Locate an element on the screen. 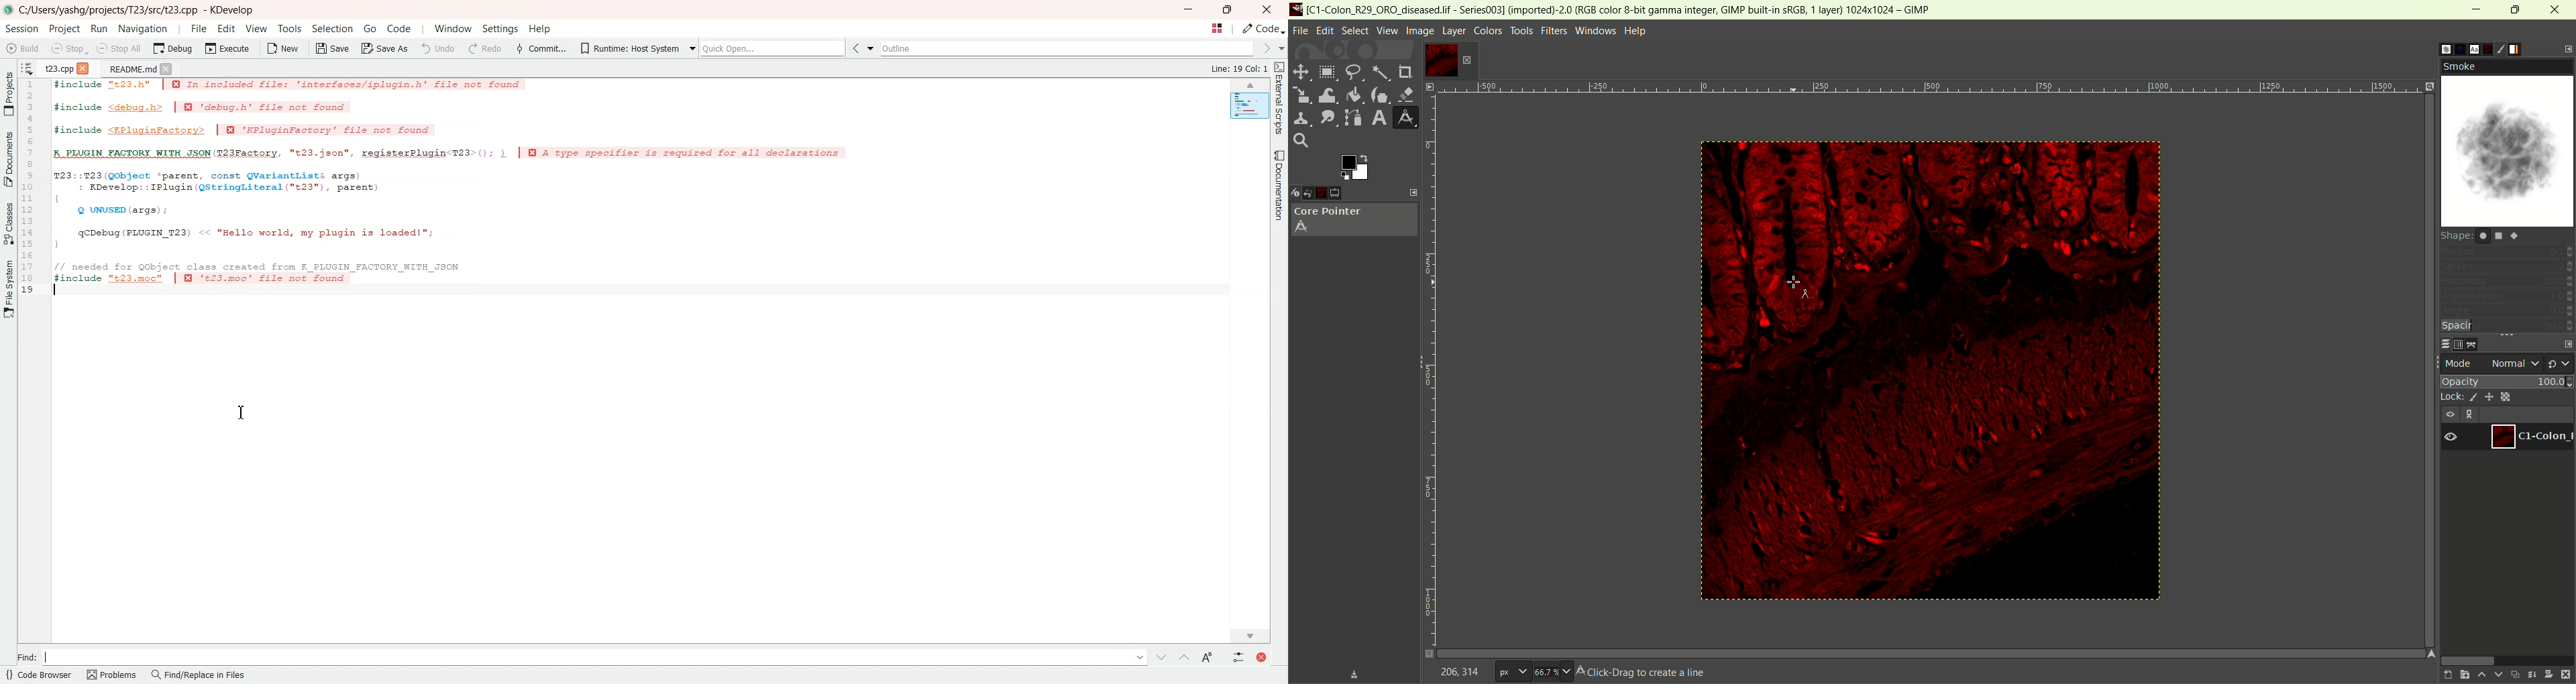 Image resolution: width=2576 pixels, height=700 pixels. zoom factor is located at coordinates (1949, 91).